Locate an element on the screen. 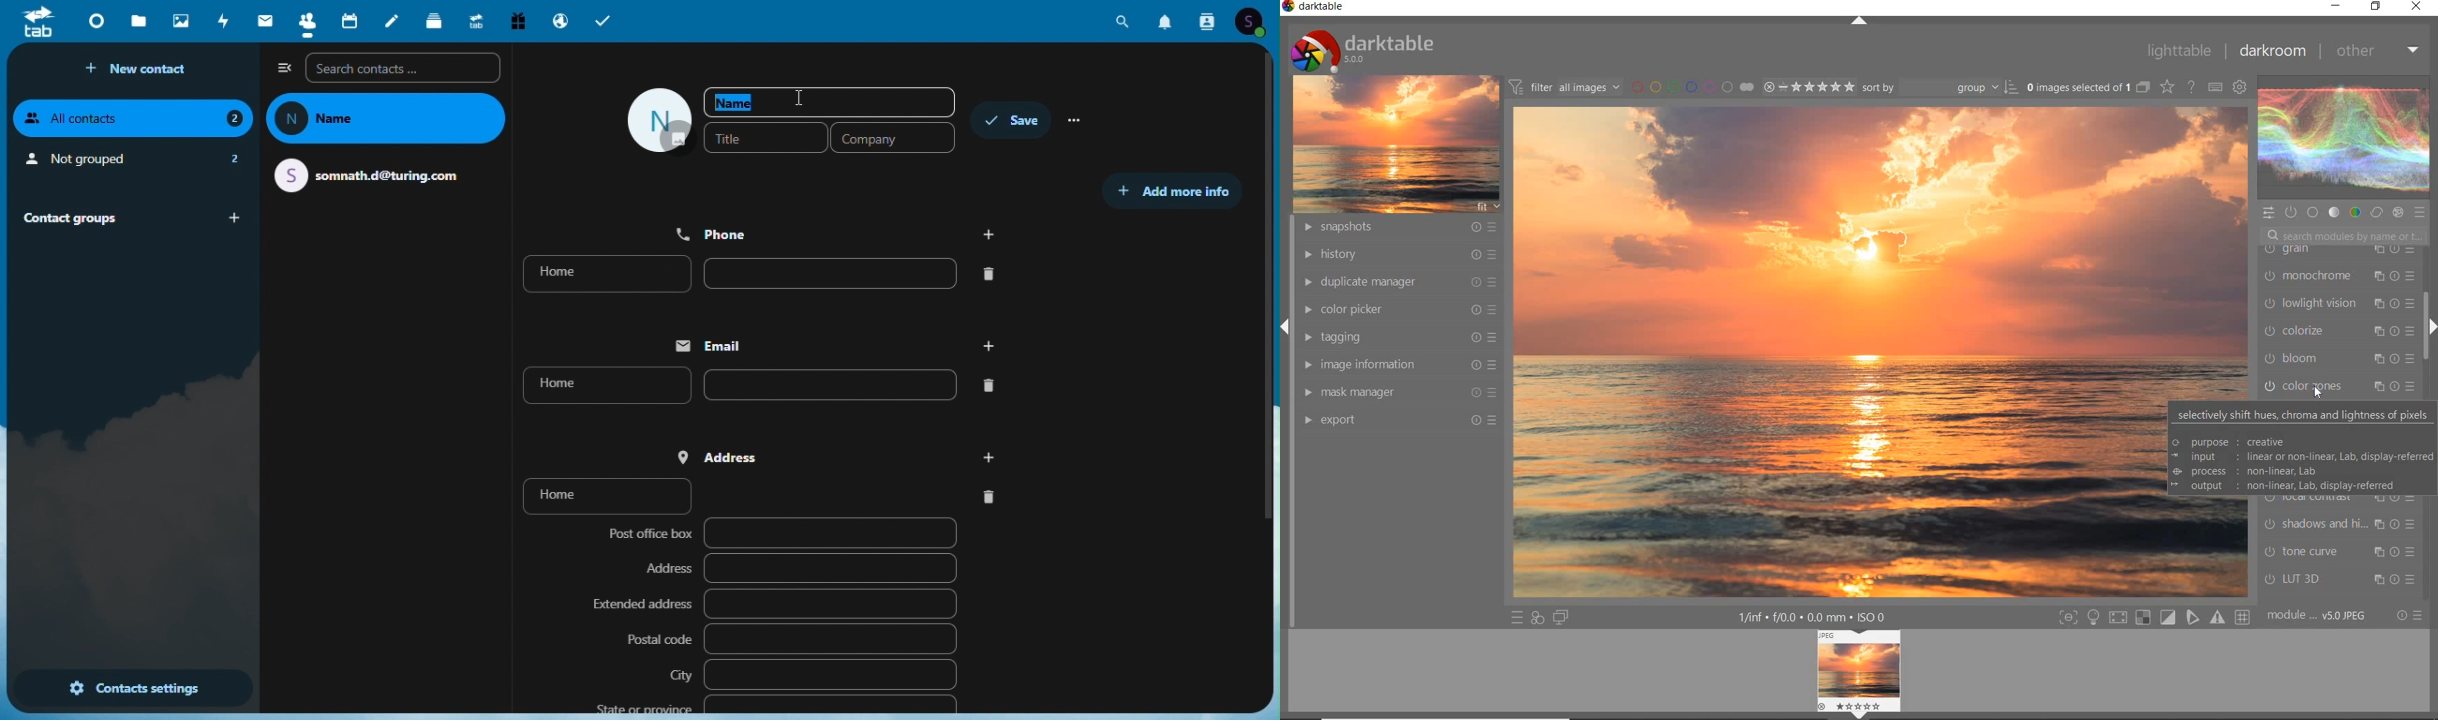  MASK MANAGER is located at coordinates (1399, 392).